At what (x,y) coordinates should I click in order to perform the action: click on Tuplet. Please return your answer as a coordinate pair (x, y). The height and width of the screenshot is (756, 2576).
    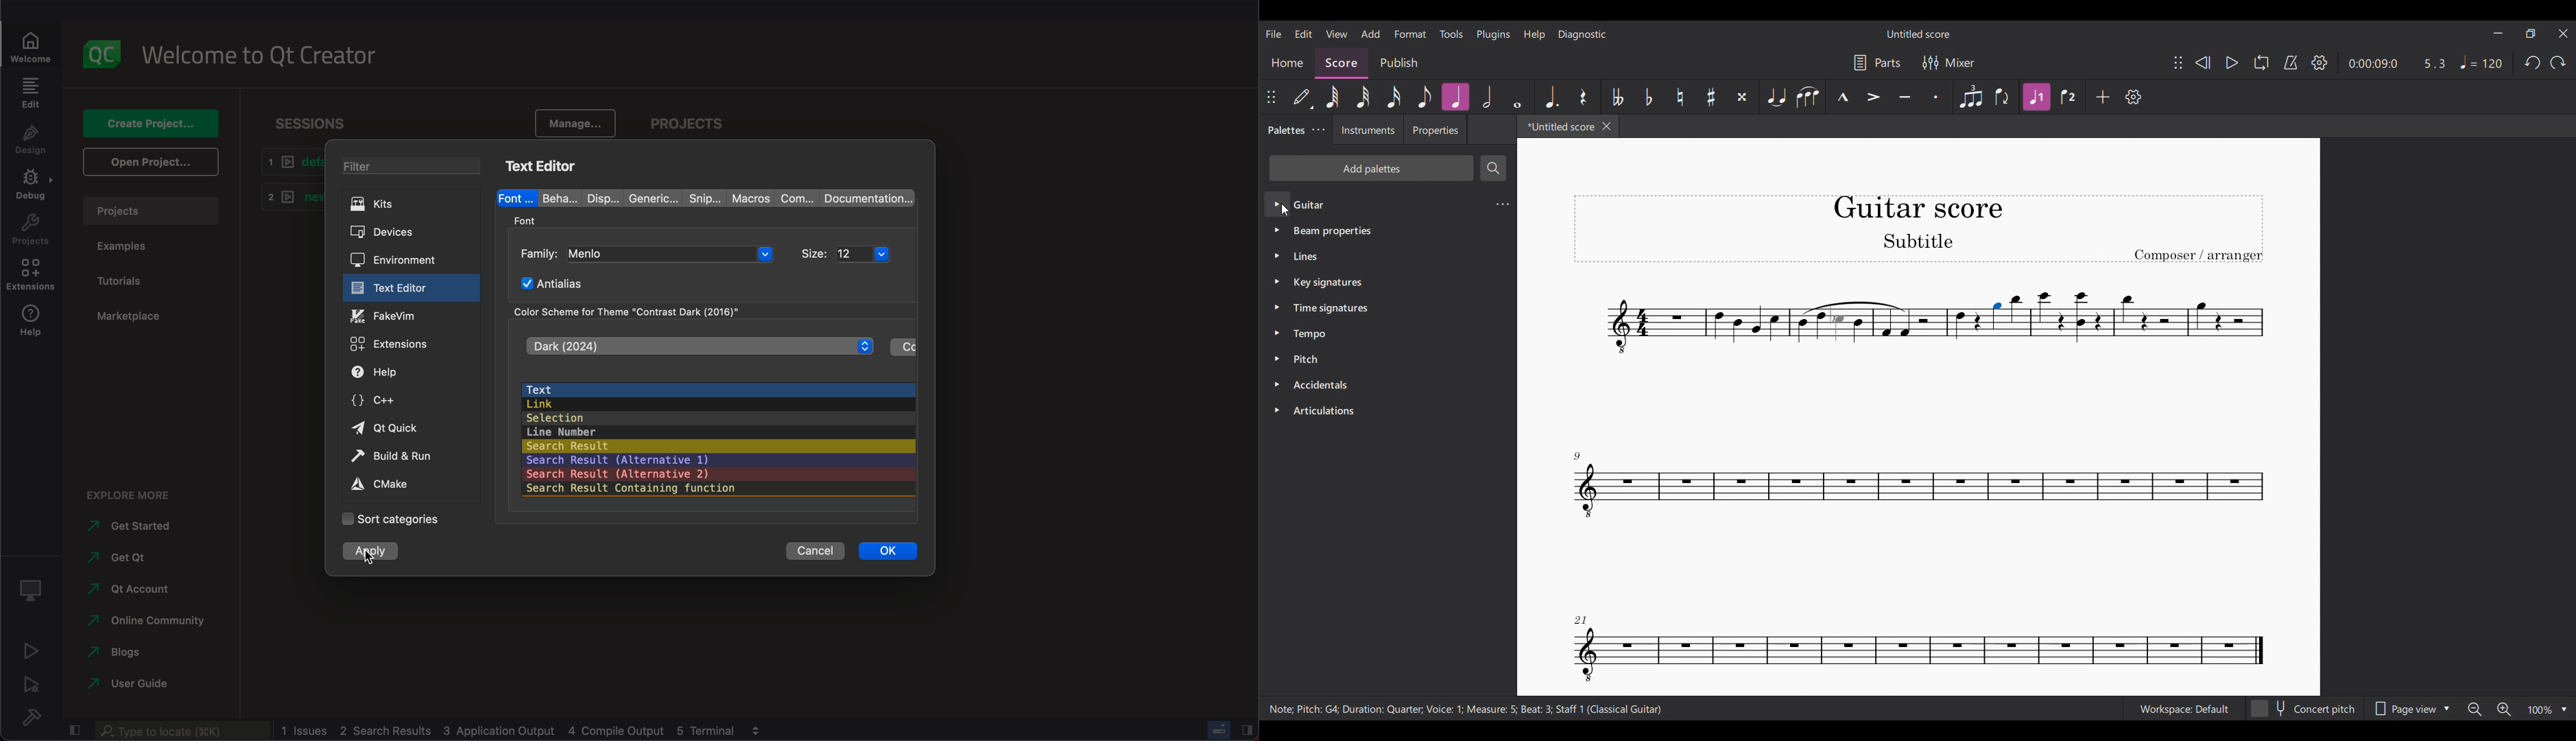
    Looking at the image, I should click on (1970, 97).